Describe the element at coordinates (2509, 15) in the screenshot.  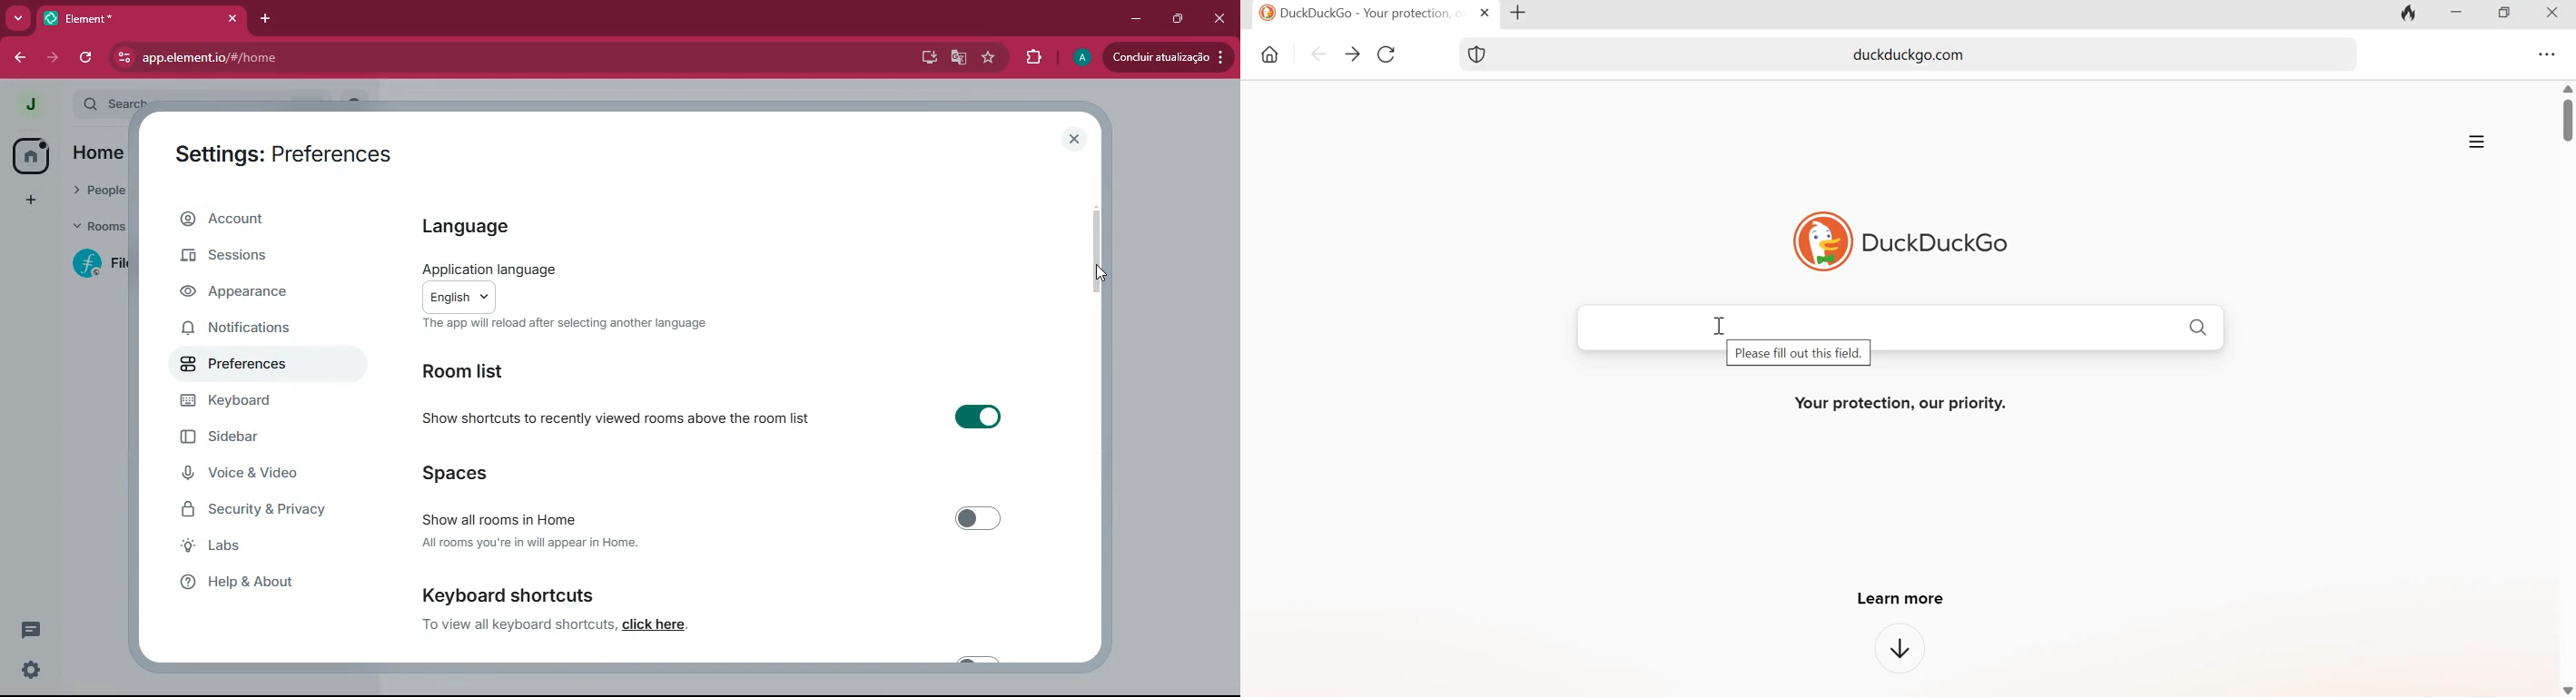
I see `Maximize` at that location.